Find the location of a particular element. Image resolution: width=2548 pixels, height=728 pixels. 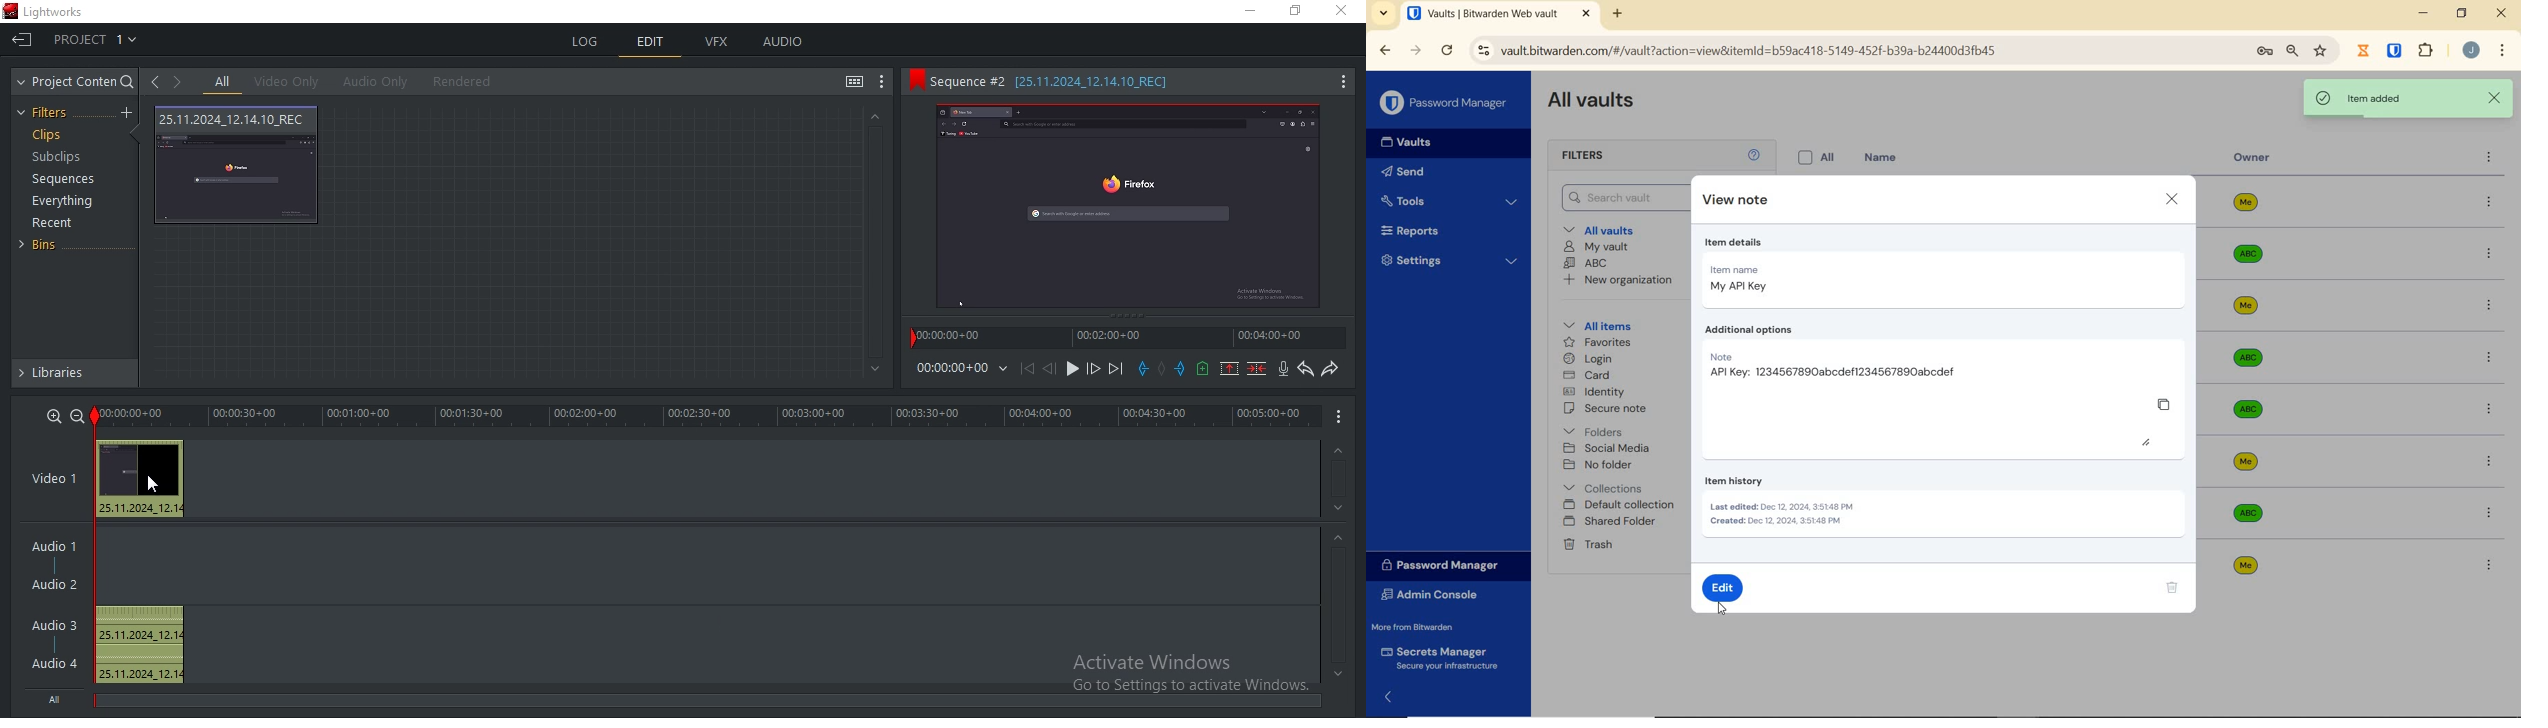

more options is located at coordinates (2490, 307).